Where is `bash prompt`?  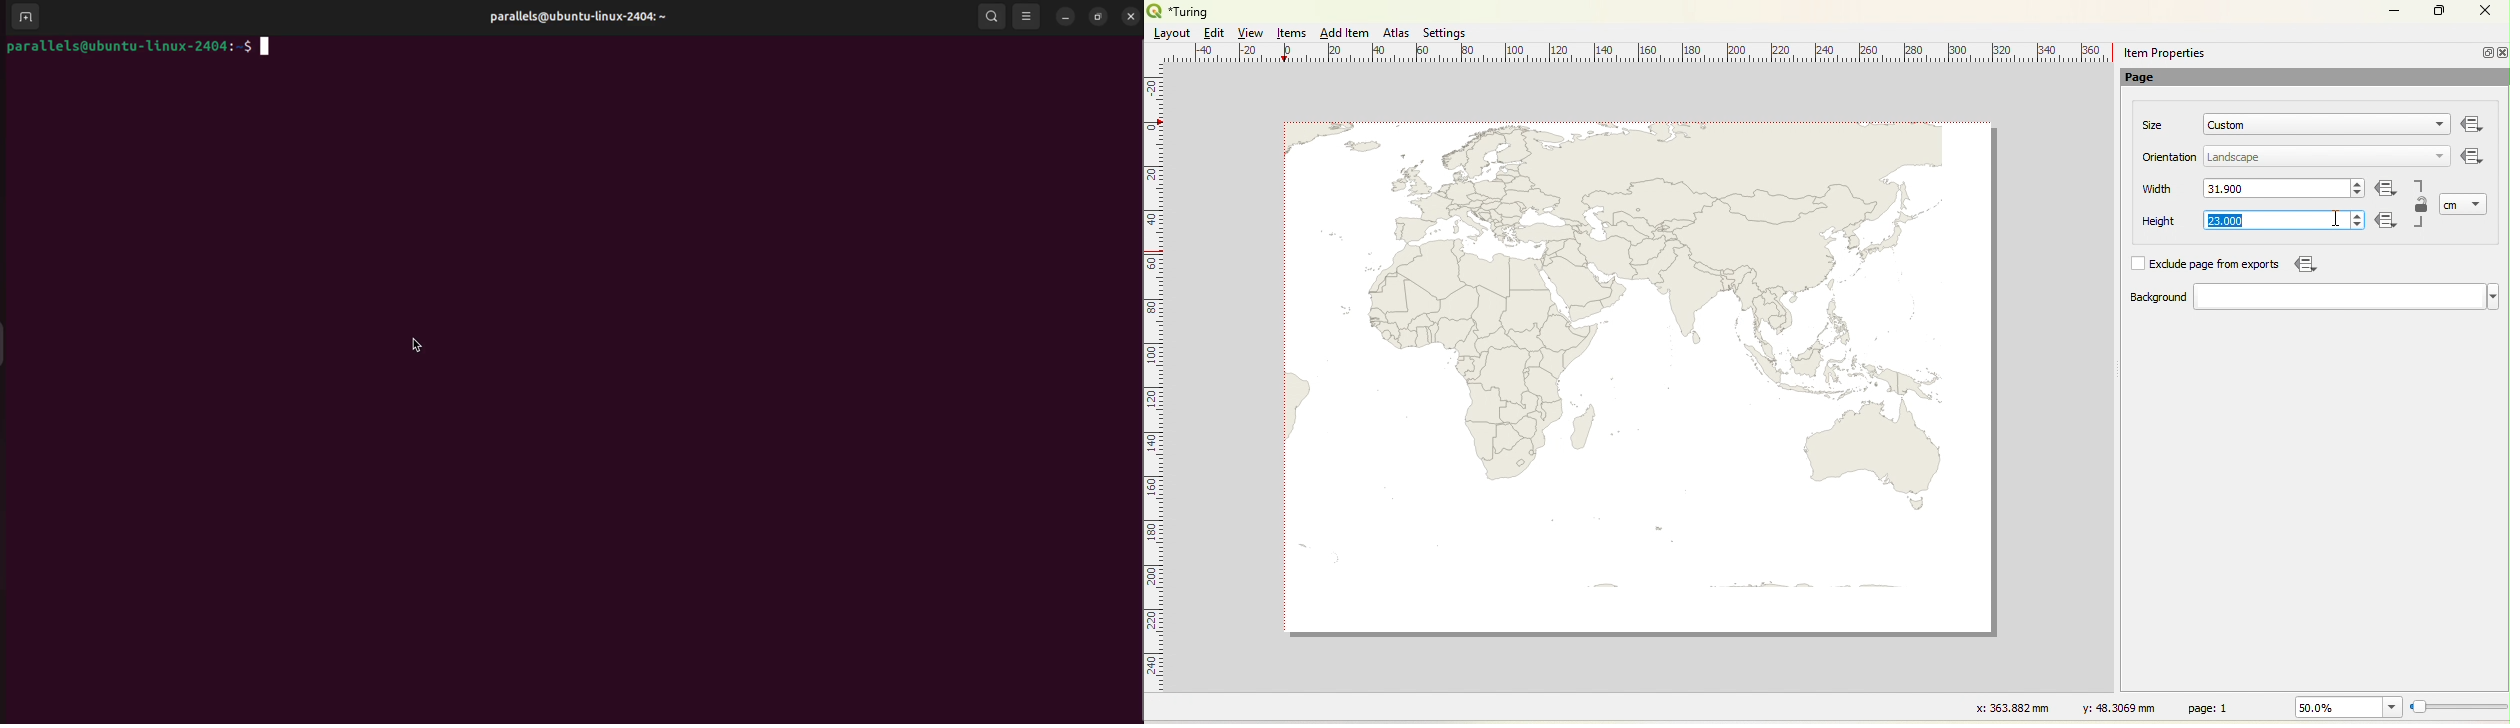 bash prompt is located at coordinates (143, 48).